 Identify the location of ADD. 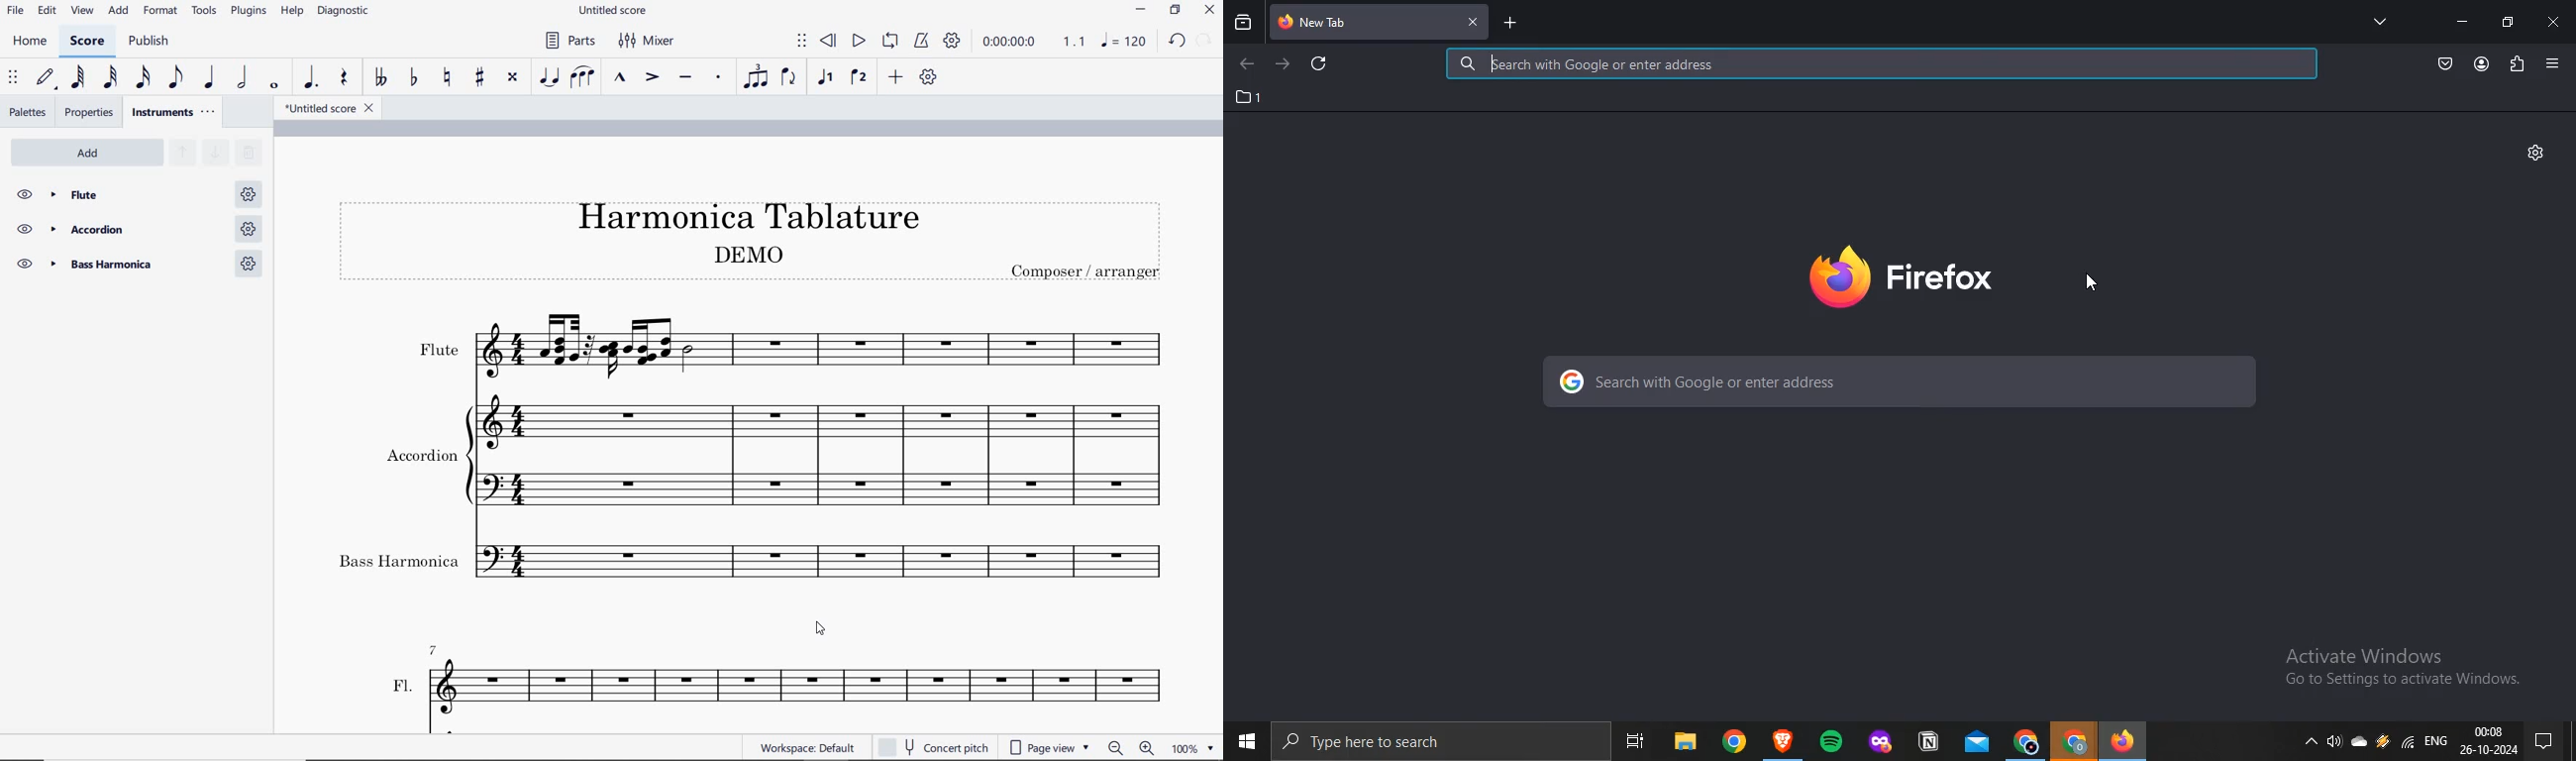
(119, 10).